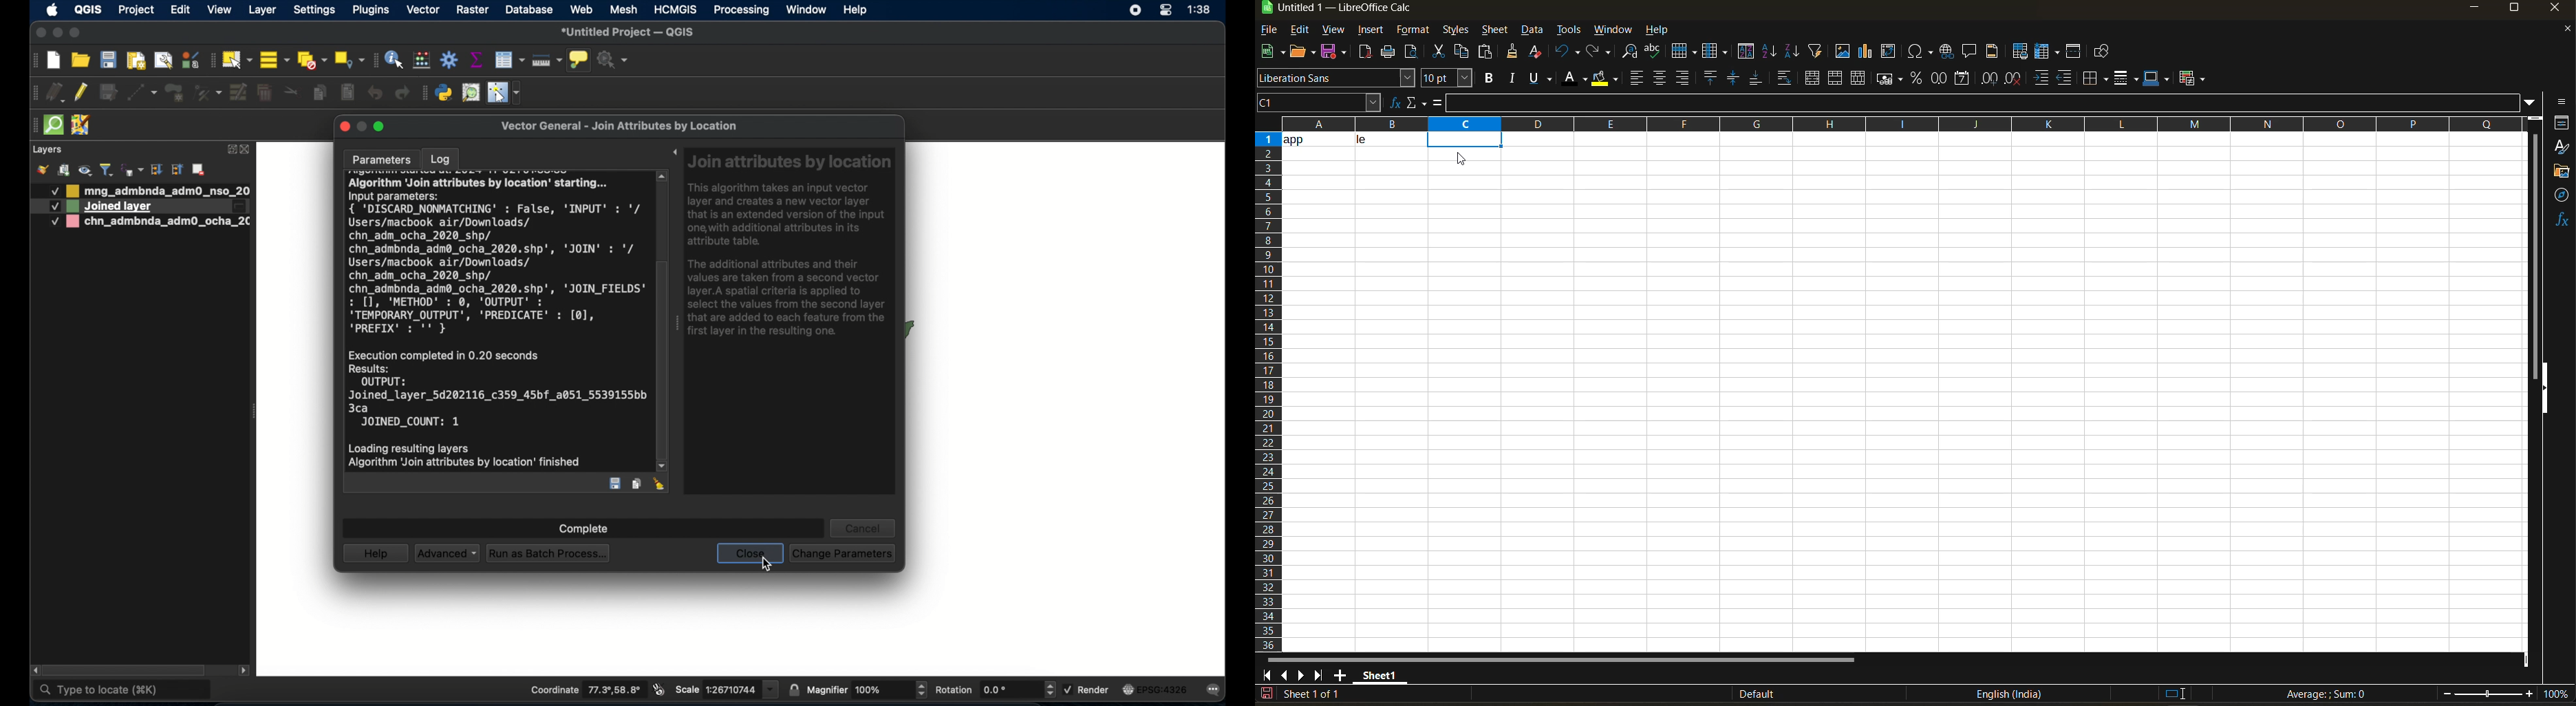 This screenshot has width=2576, height=728. I want to click on render, so click(1086, 689).